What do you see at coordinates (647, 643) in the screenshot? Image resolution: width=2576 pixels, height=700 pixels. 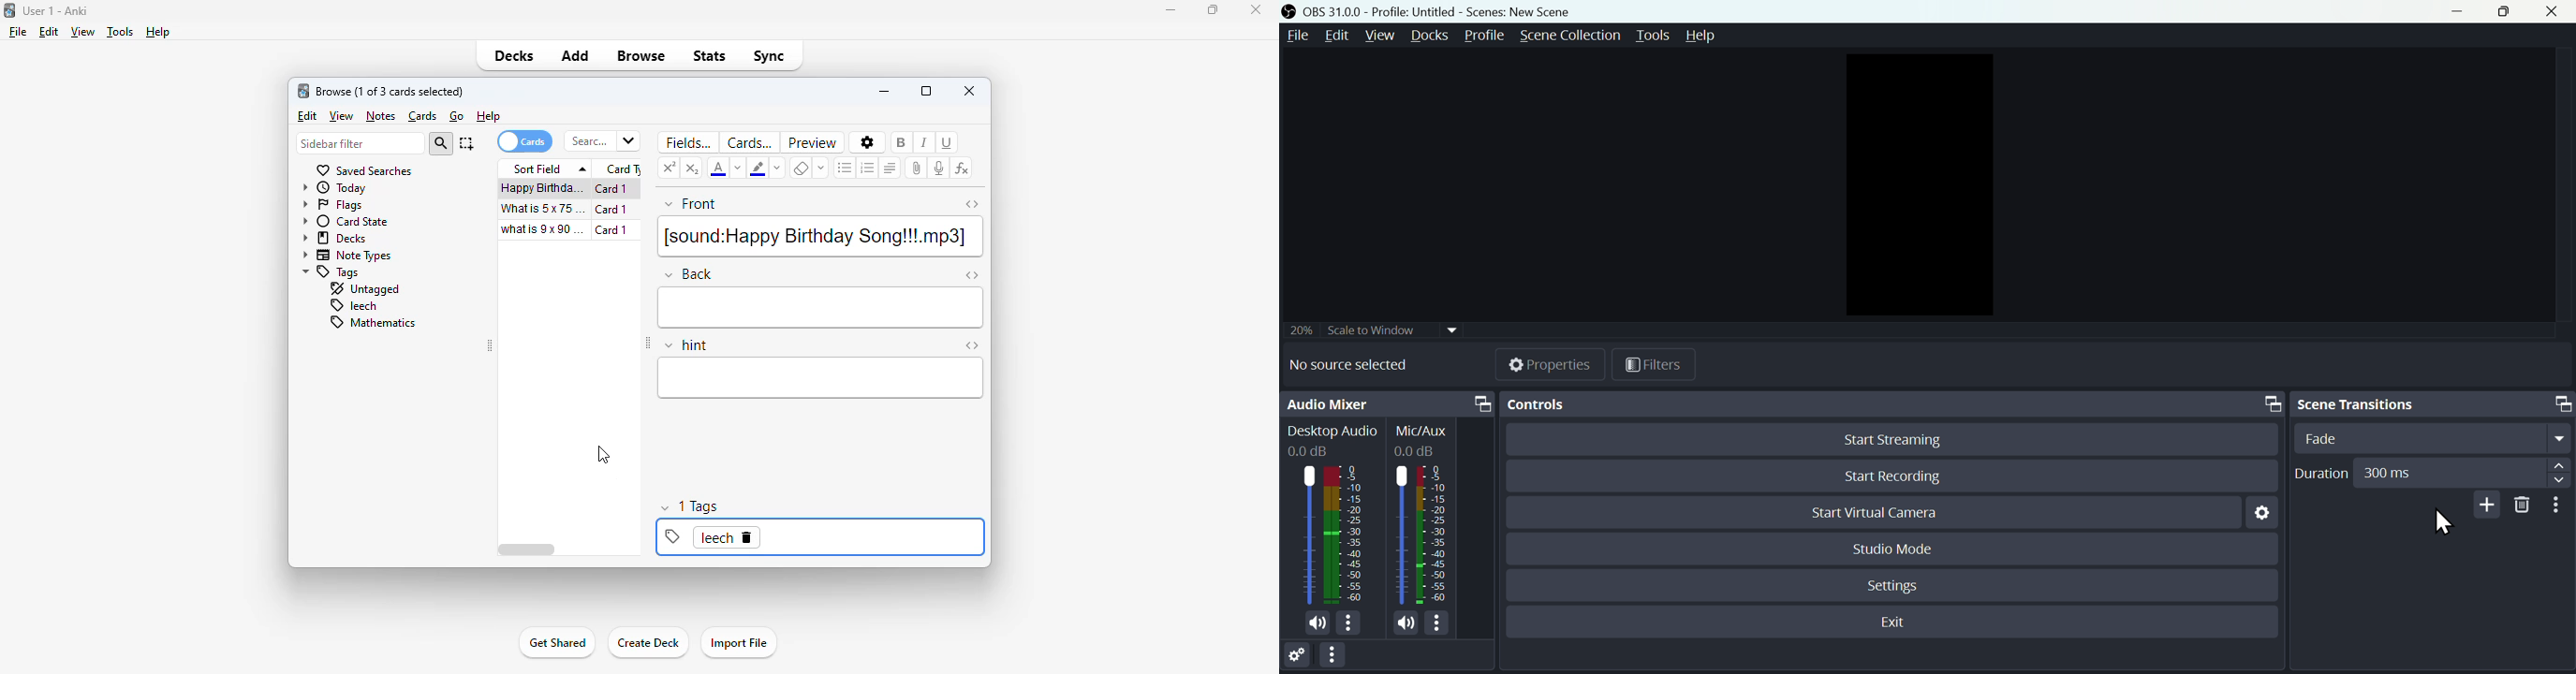 I see `create deck` at bounding box center [647, 643].